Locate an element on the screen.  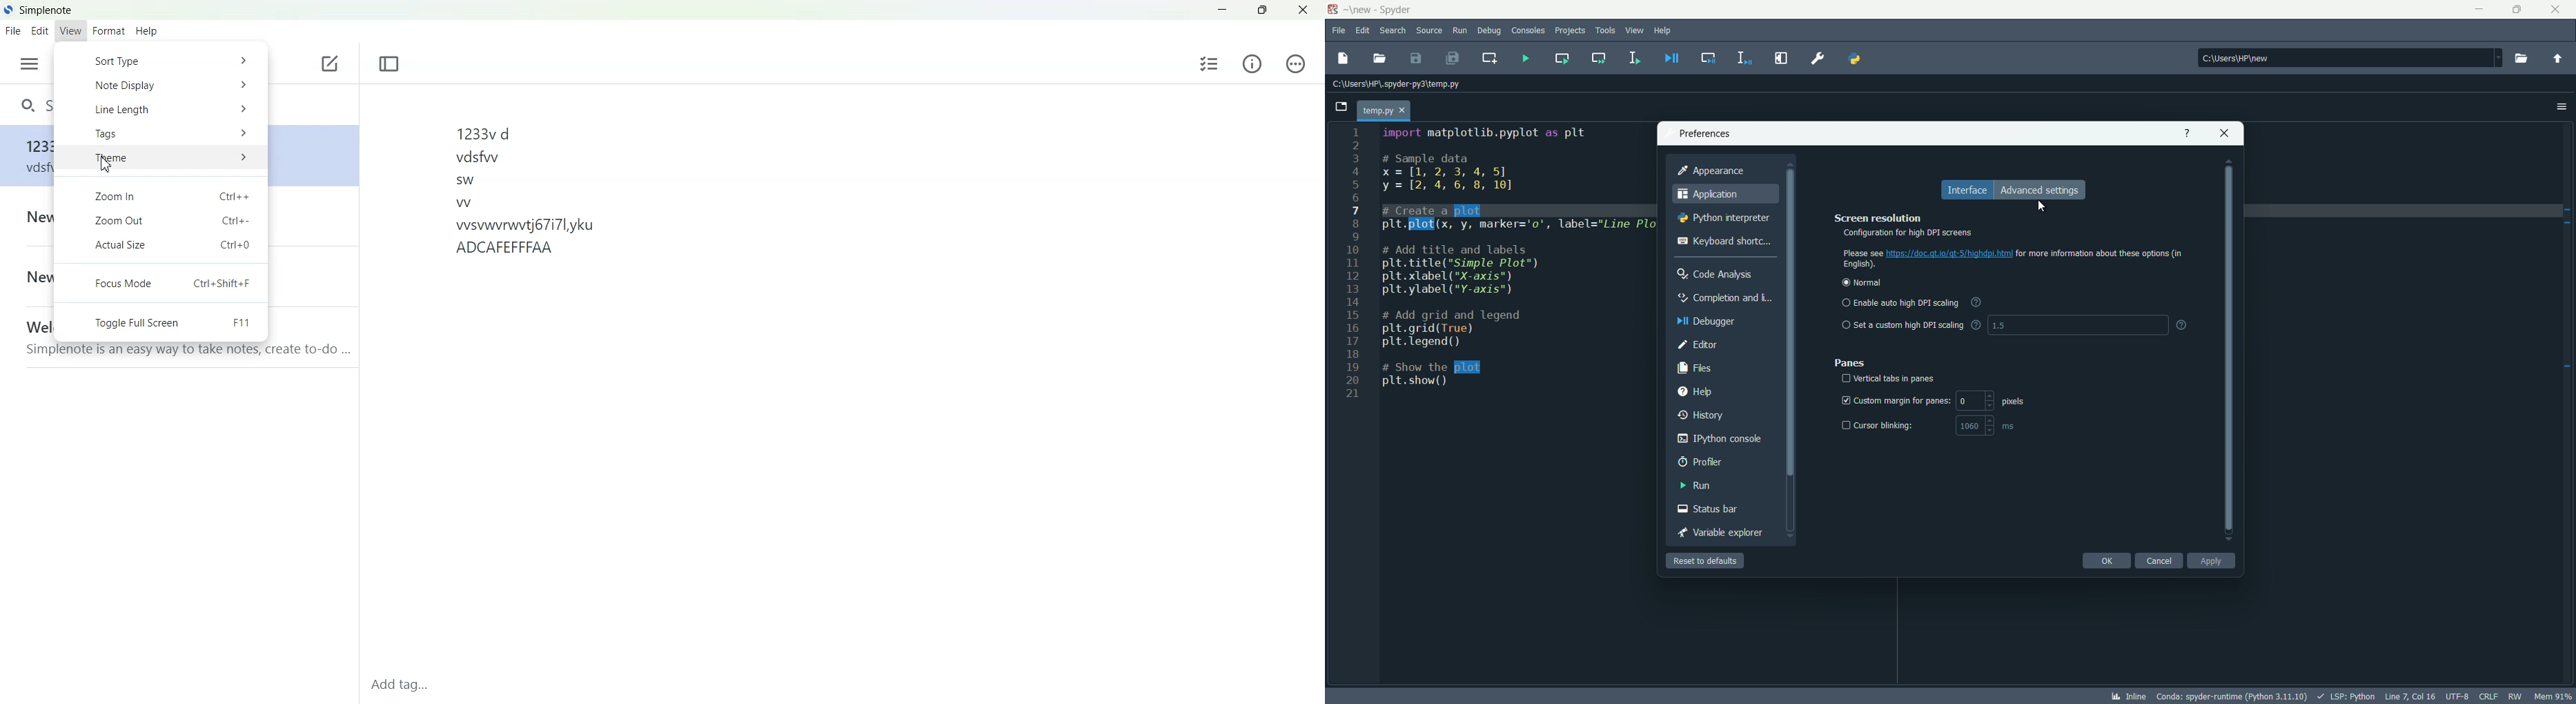
Toggle focus mode is located at coordinates (389, 64).